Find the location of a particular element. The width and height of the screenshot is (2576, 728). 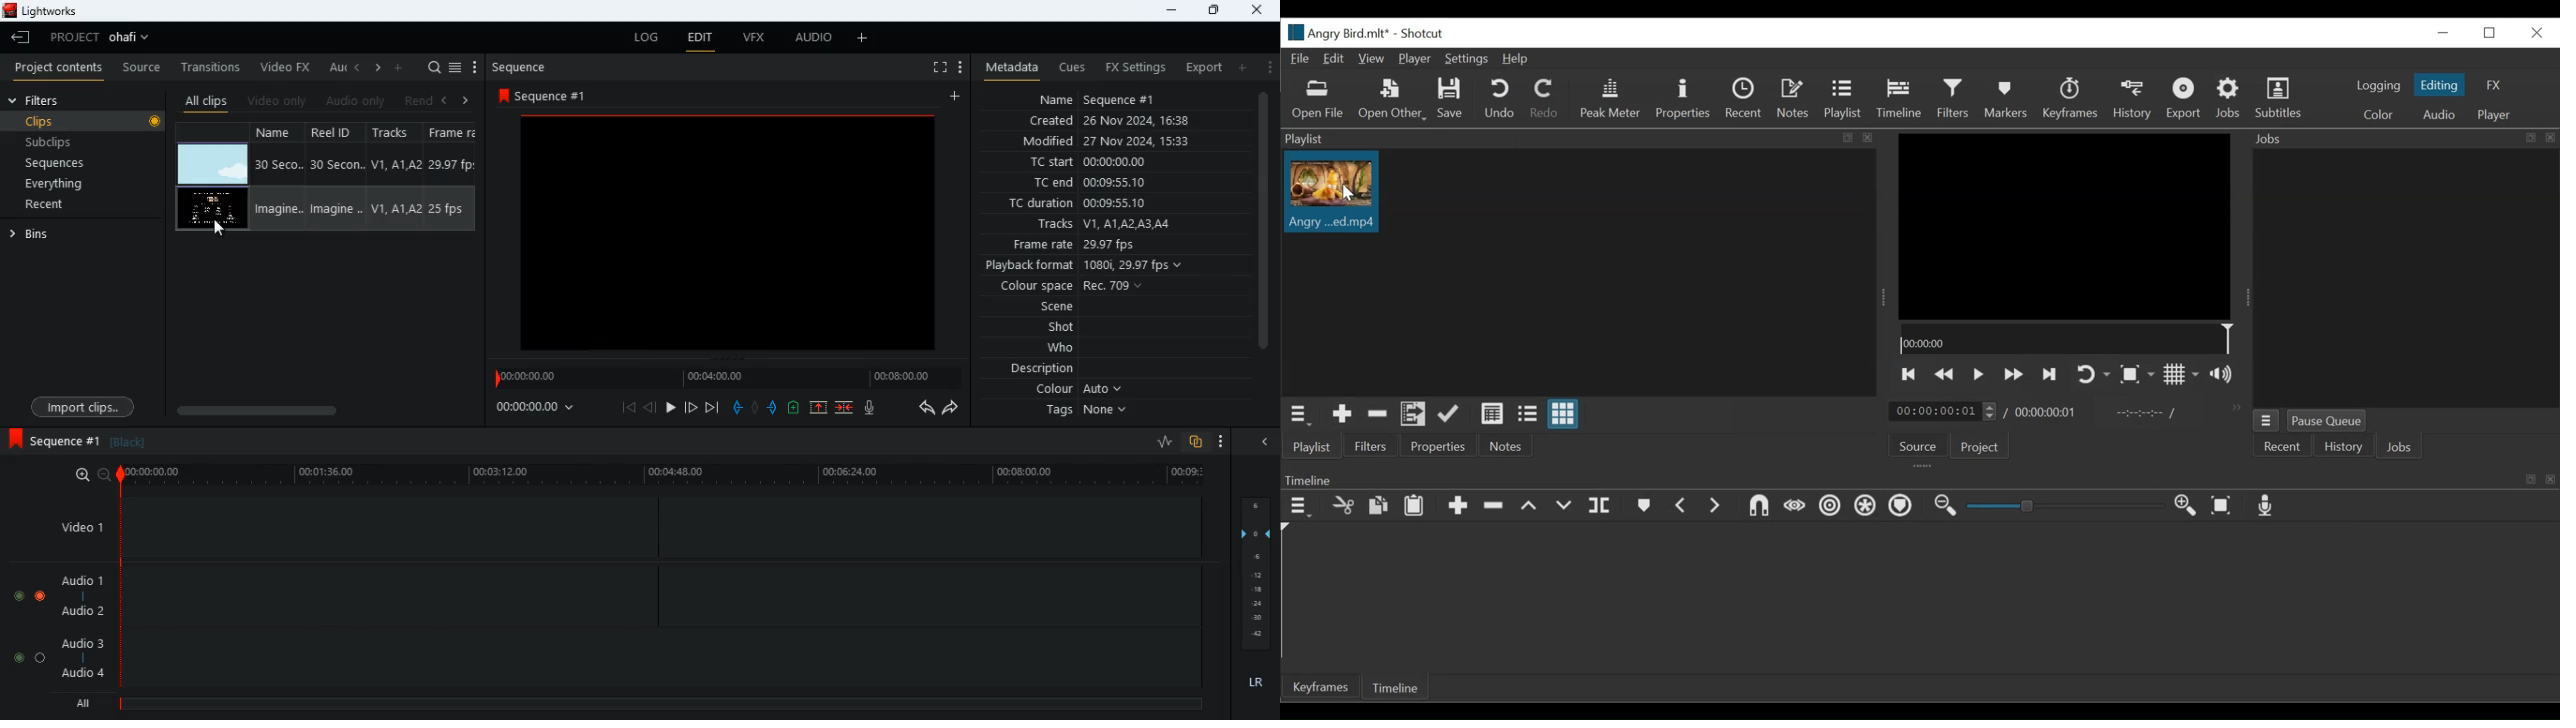

Restore is located at coordinates (2490, 33).